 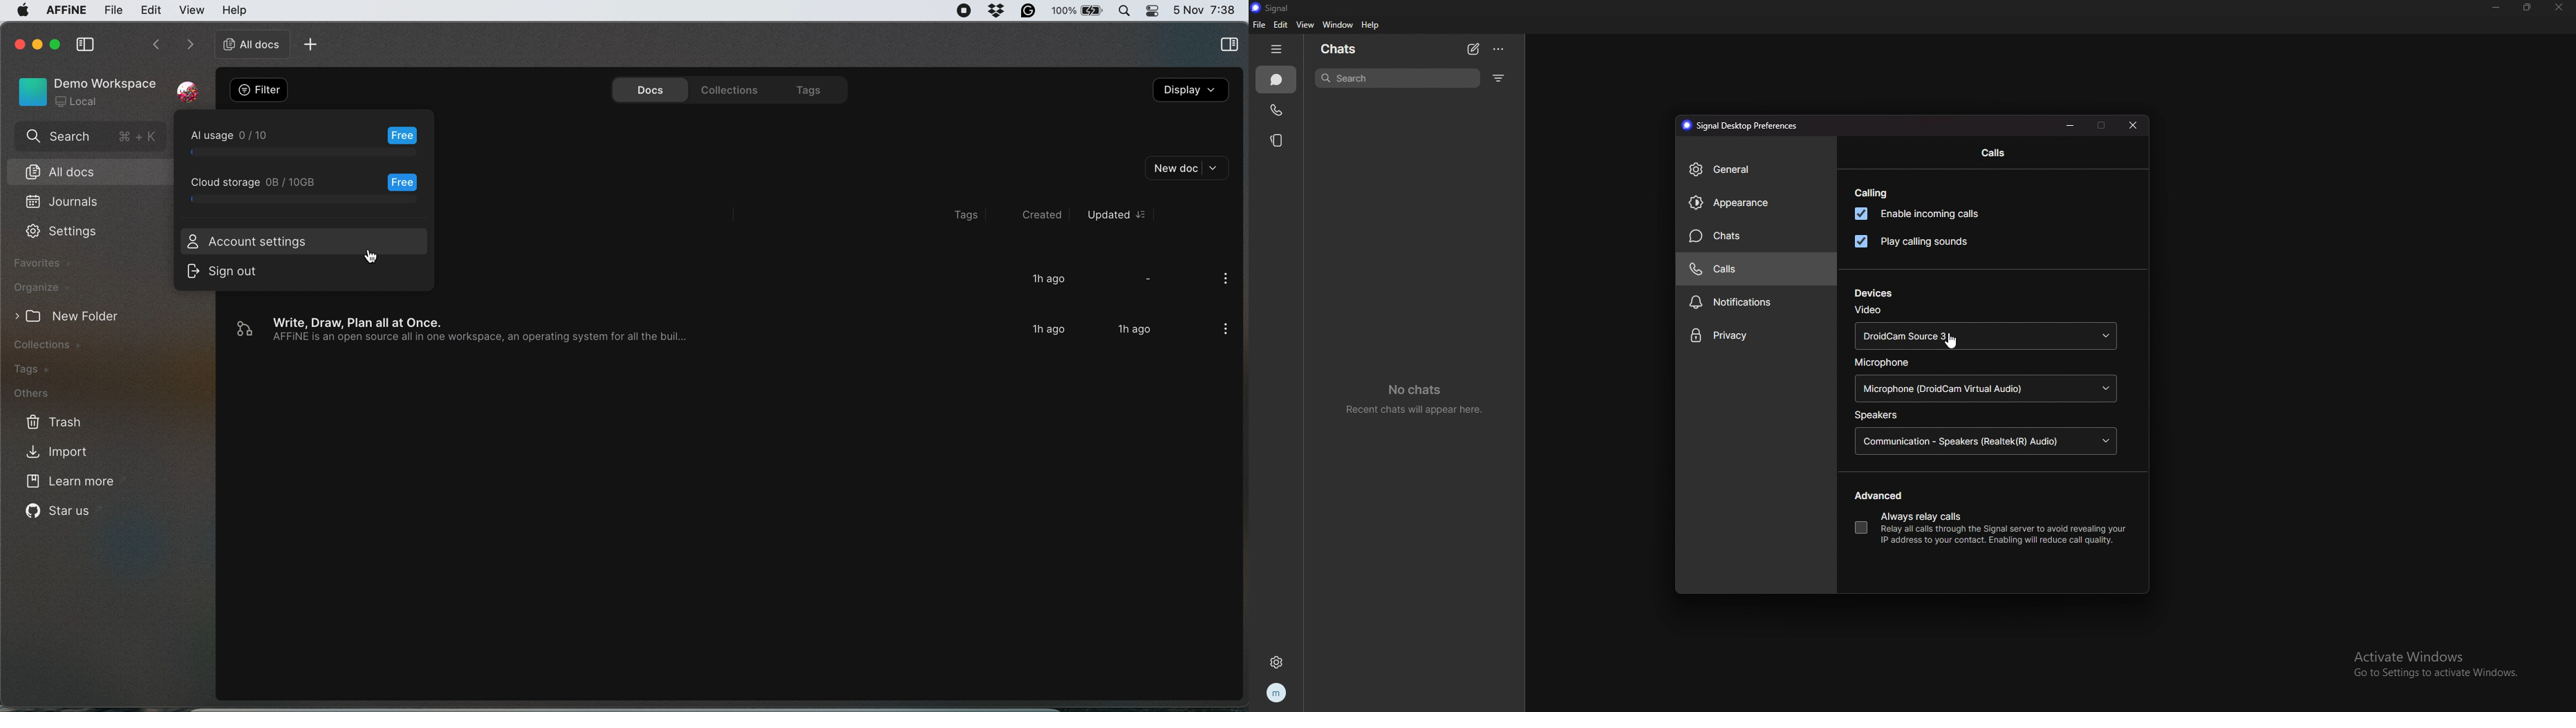 What do you see at coordinates (2071, 124) in the screenshot?
I see `minimize` at bounding box center [2071, 124].